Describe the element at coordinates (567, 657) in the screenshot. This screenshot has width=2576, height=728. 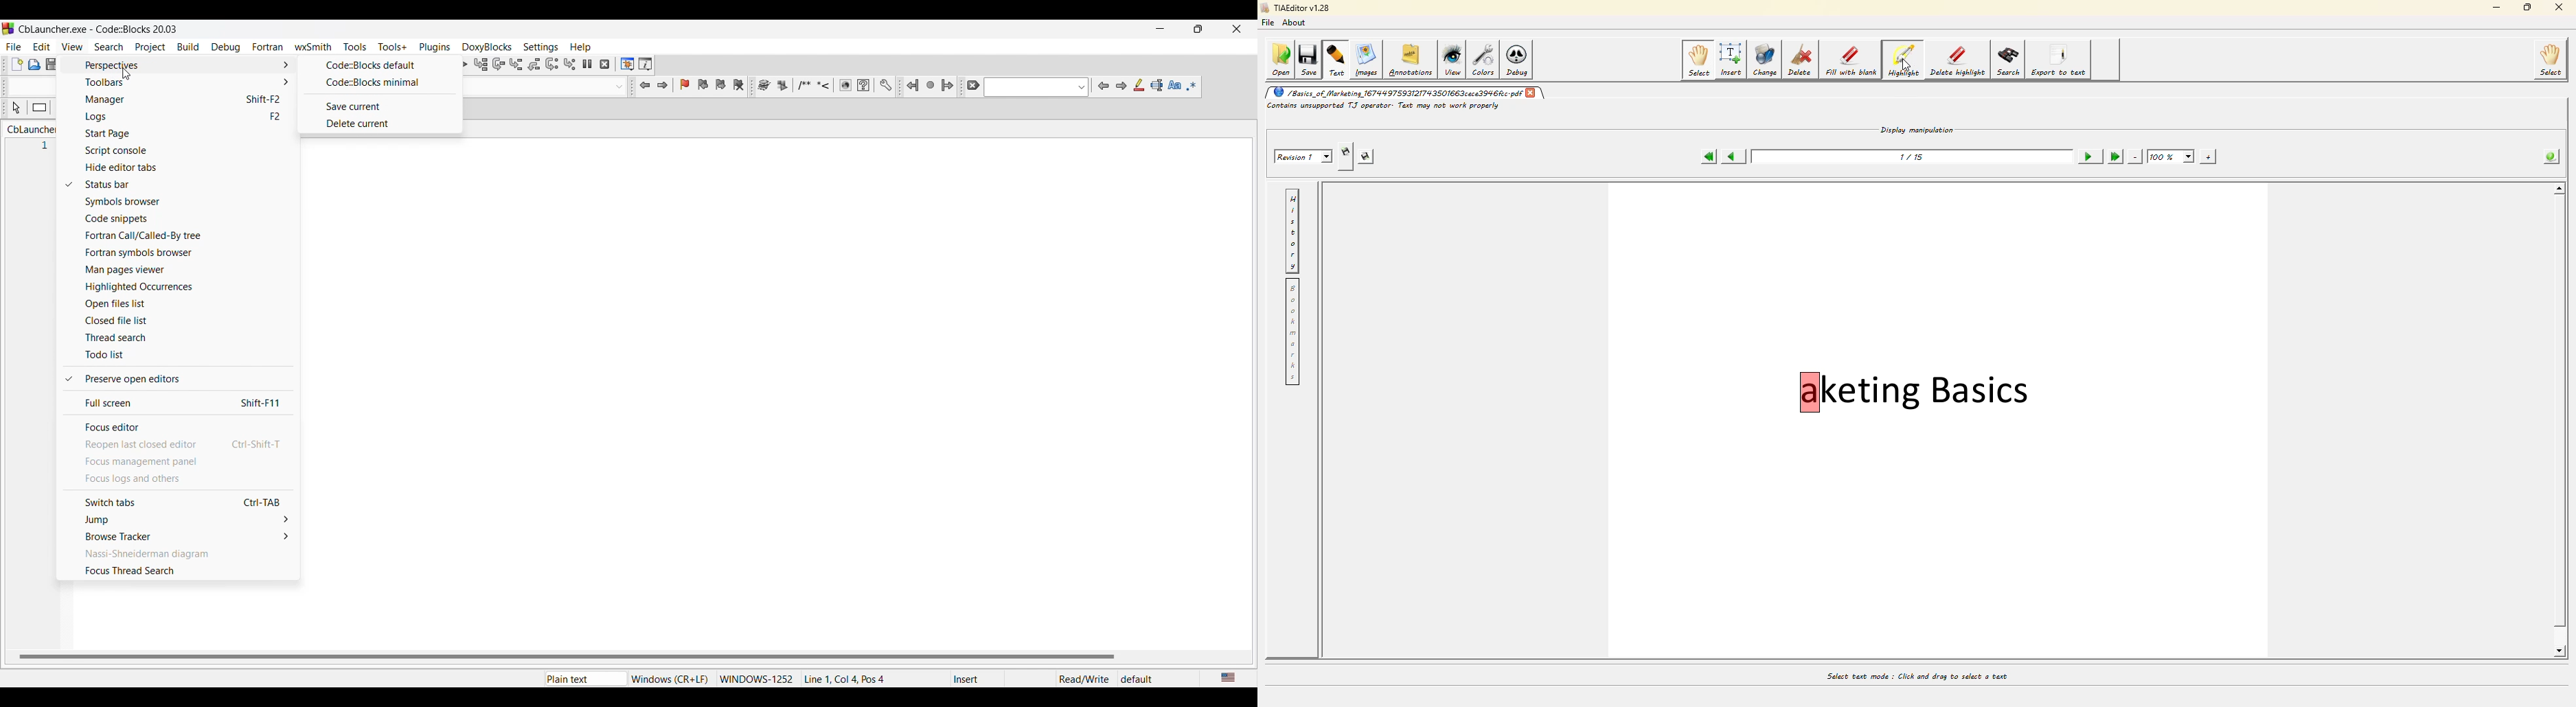
I see `Horizontal slide bar` at that location.